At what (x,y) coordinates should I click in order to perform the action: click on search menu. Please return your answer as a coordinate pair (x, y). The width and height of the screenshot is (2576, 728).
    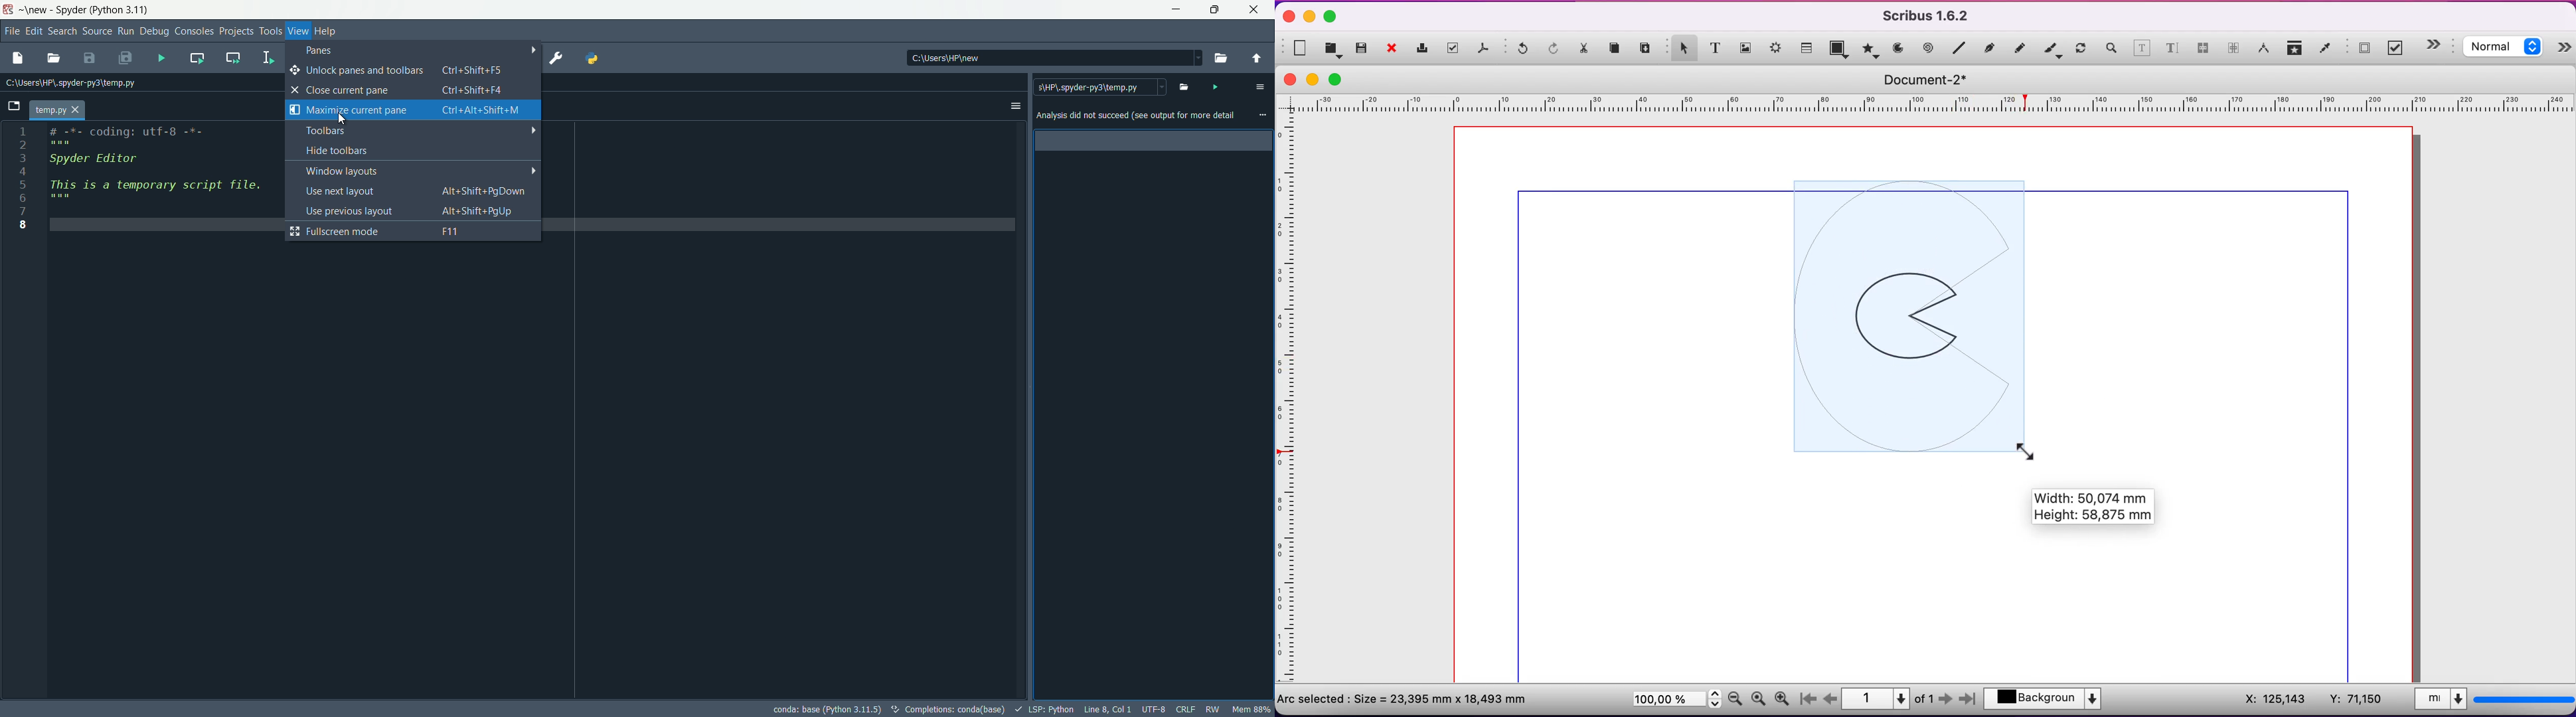
    Looking at the image, I should click on (60, 32).